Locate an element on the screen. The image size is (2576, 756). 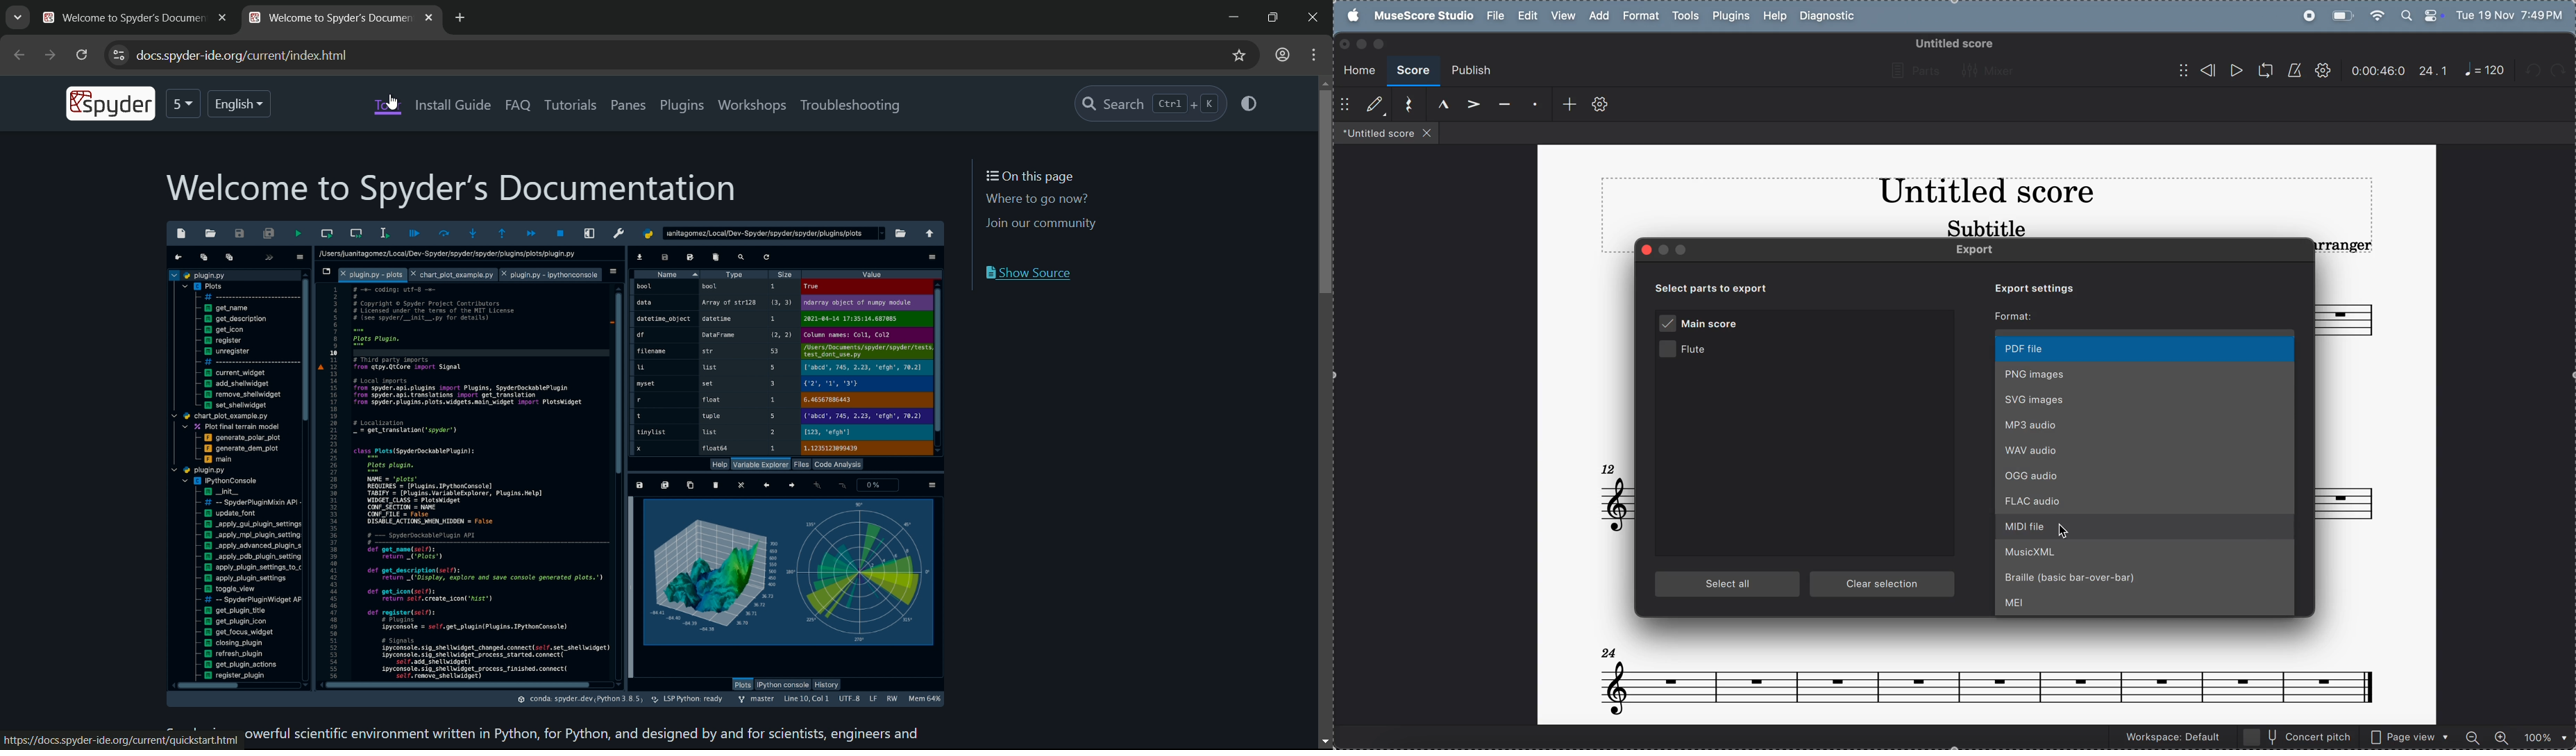
export settings is located at coordinates (2029, 287).